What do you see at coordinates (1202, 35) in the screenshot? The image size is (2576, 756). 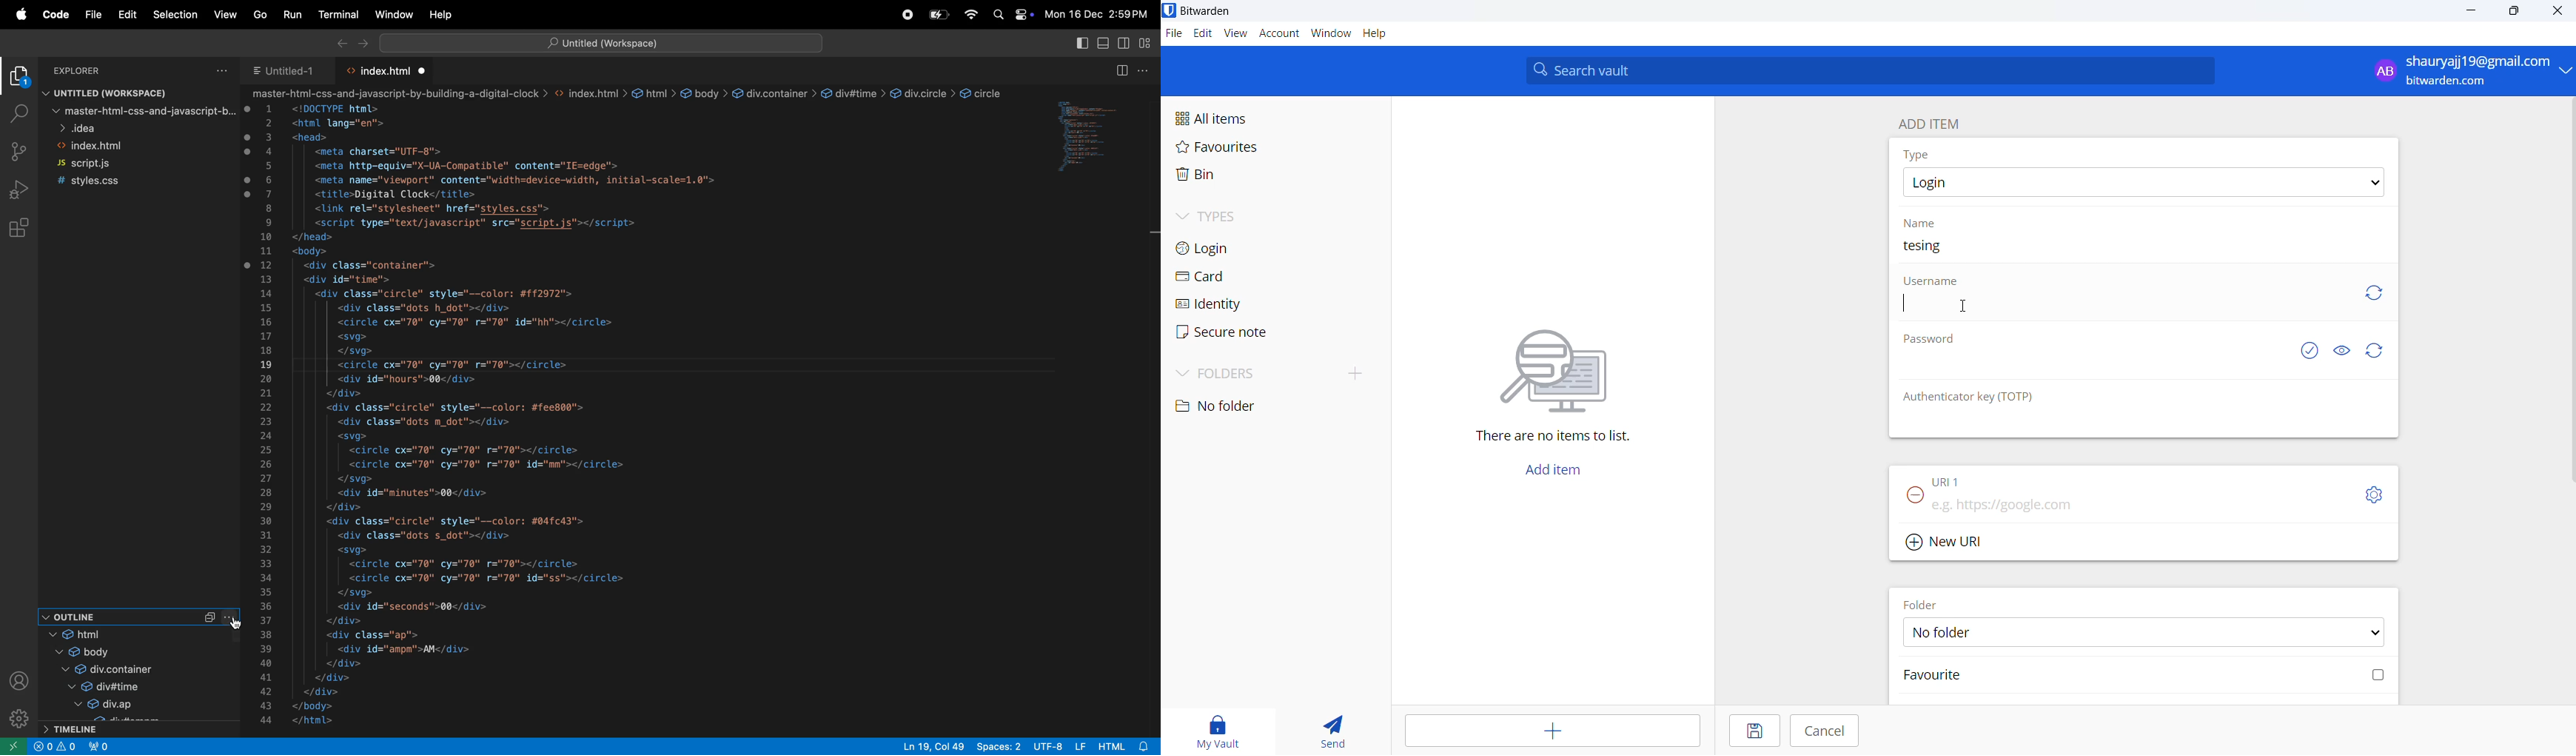 I see `edit` at bounding box center [1202, 35].